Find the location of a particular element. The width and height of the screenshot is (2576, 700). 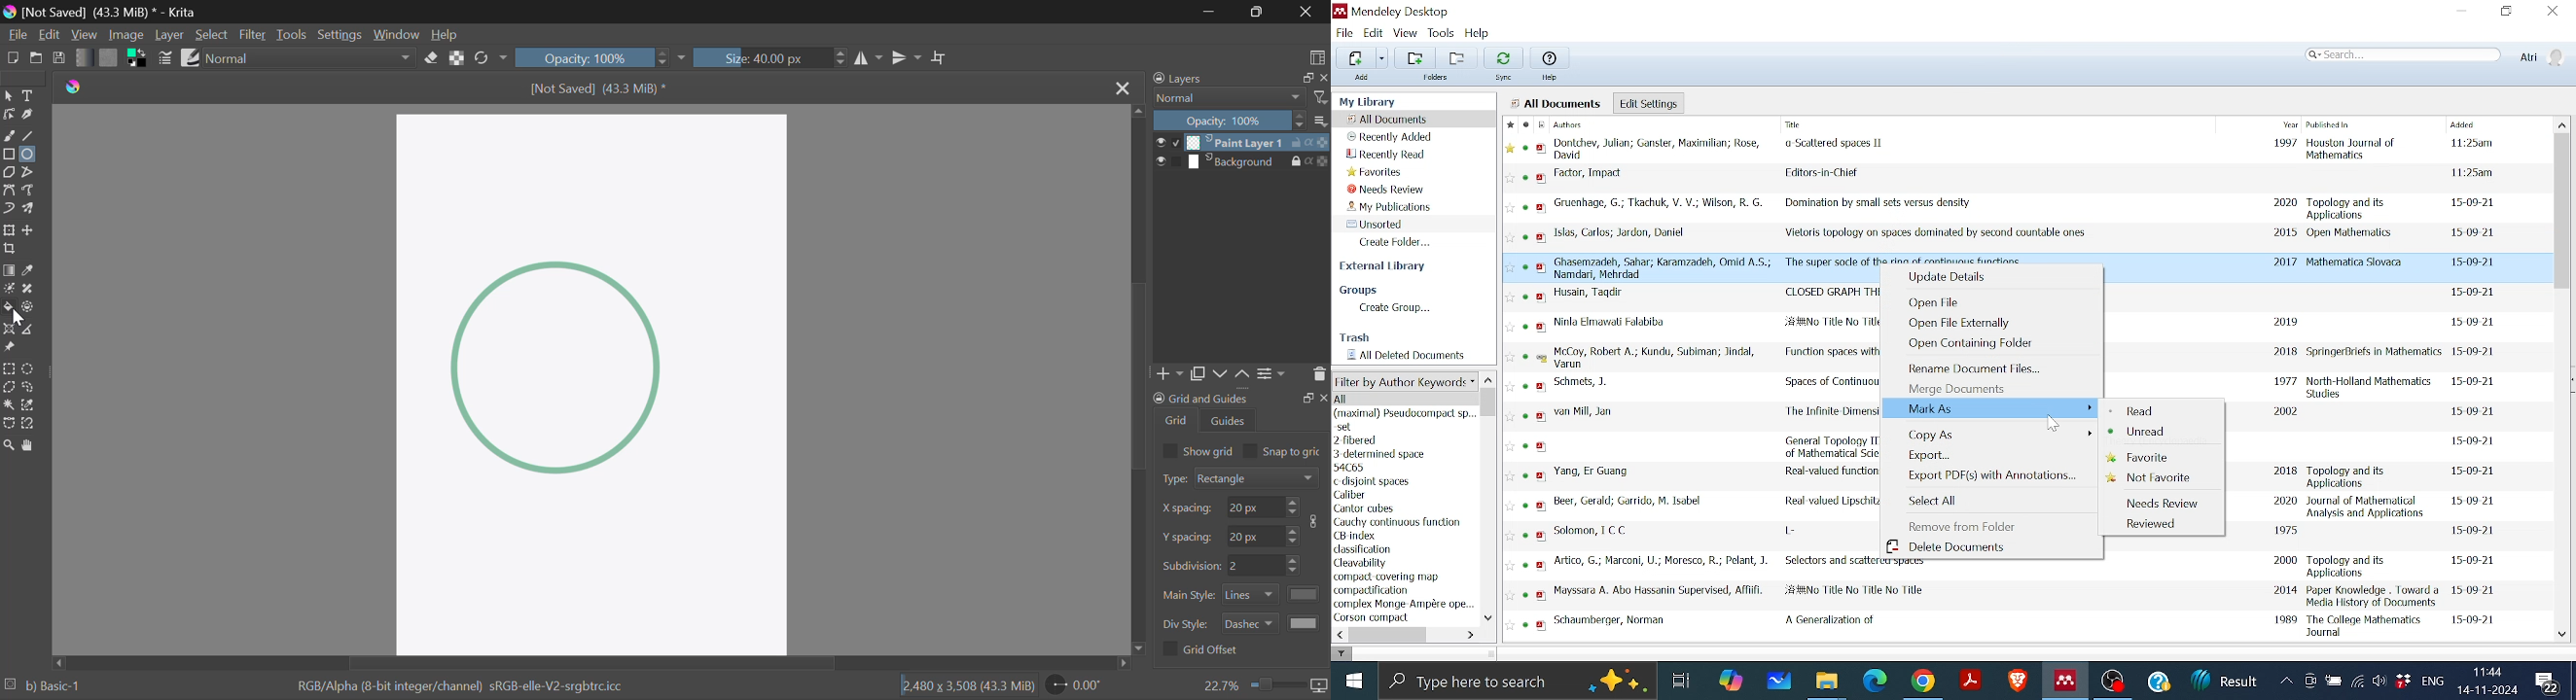

View is located at coordinates (1405, 33).